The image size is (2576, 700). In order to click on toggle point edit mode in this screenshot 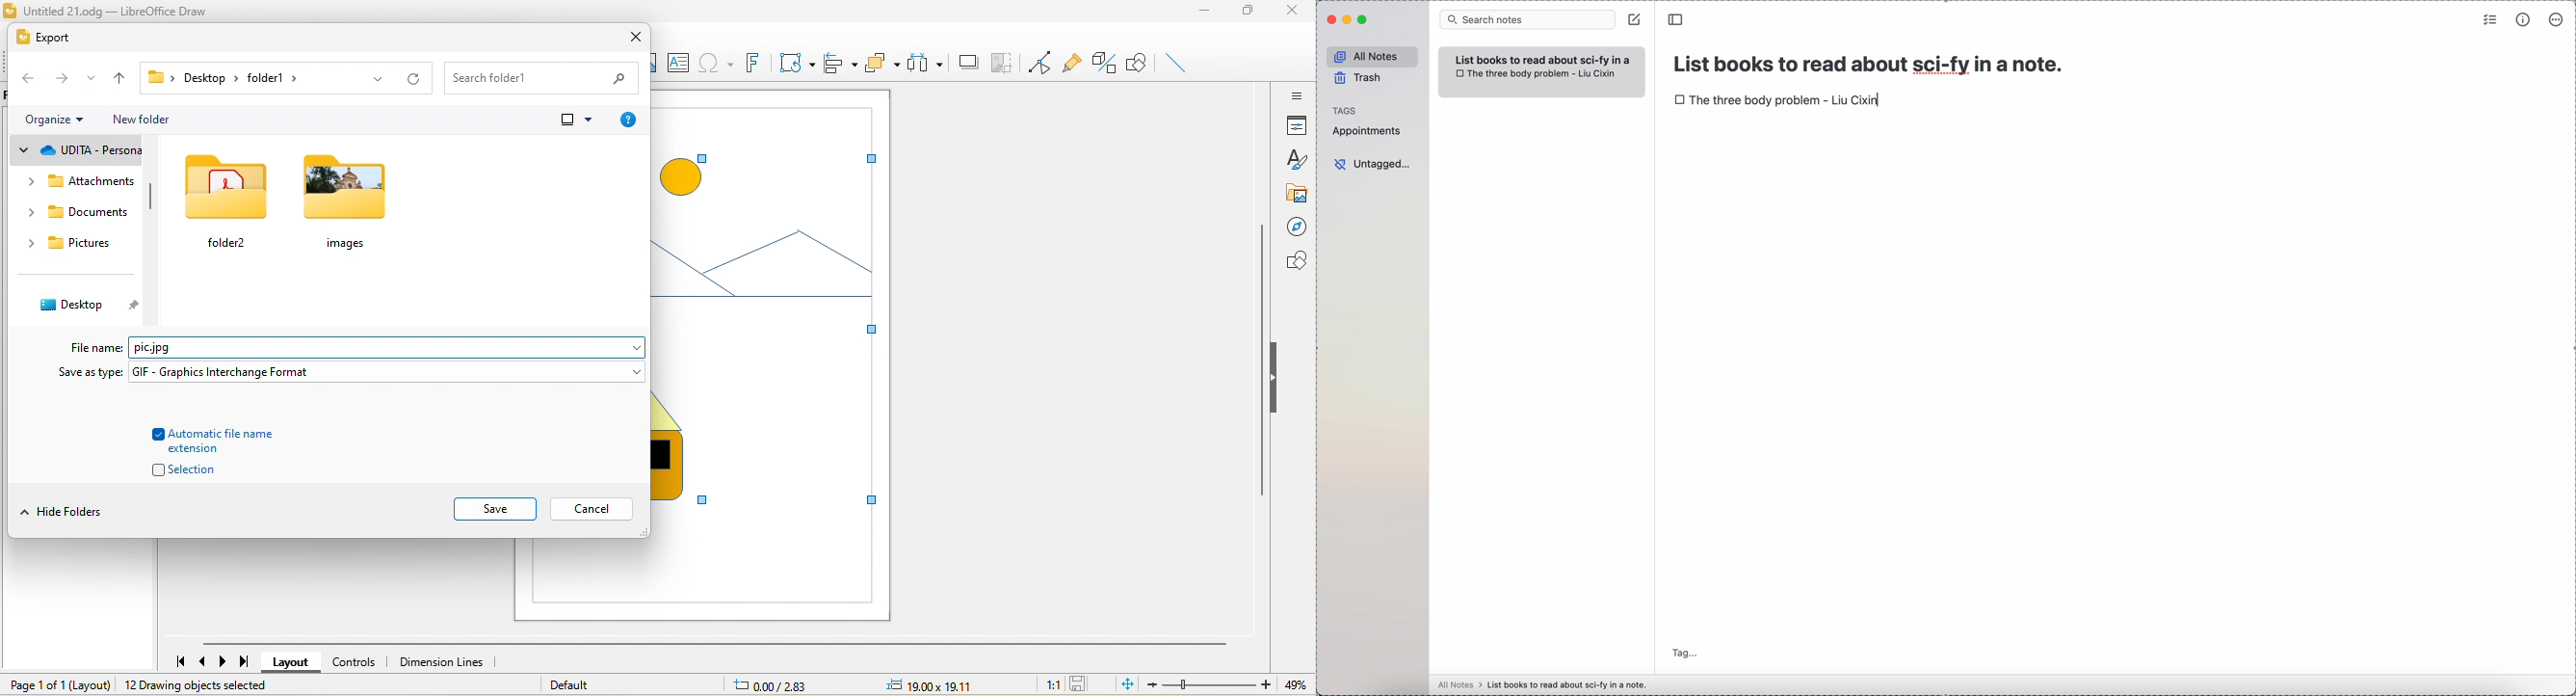, I will do `click(1042, 63)`.